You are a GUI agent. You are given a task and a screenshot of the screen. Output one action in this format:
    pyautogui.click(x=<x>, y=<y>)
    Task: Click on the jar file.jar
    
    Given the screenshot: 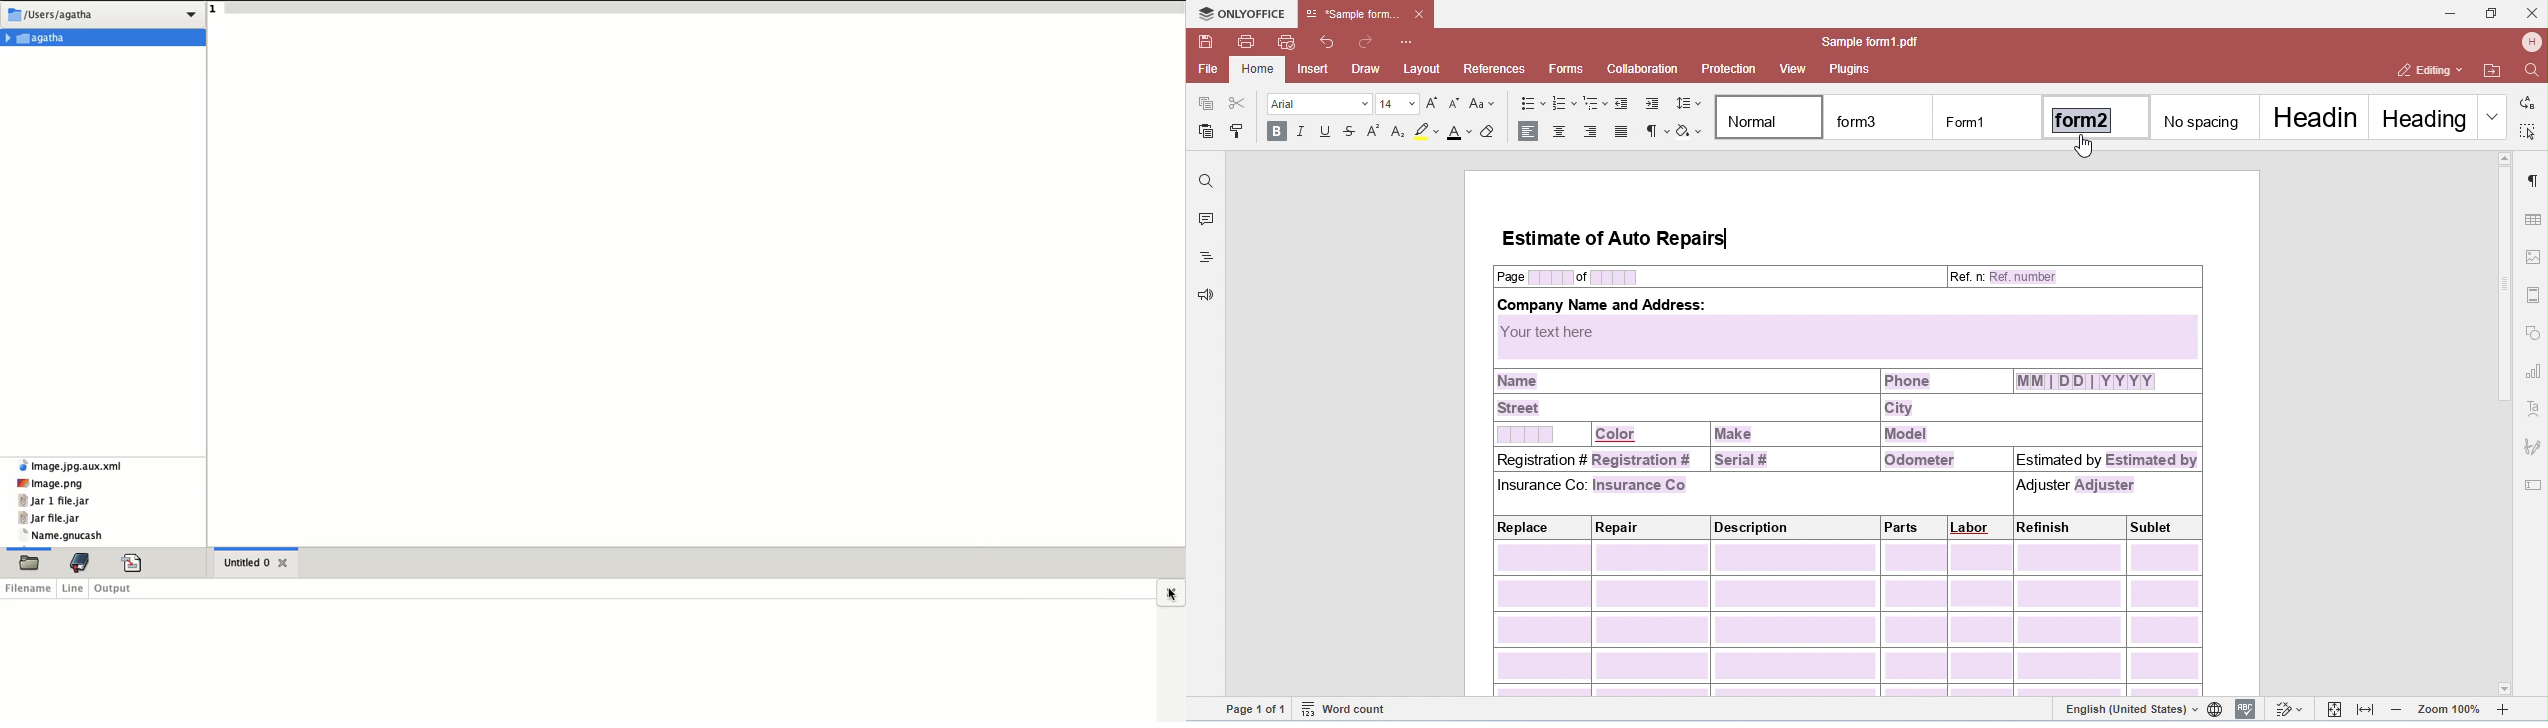 What is the action you would take?
    pyautogui.click(x=50, y=518)
    